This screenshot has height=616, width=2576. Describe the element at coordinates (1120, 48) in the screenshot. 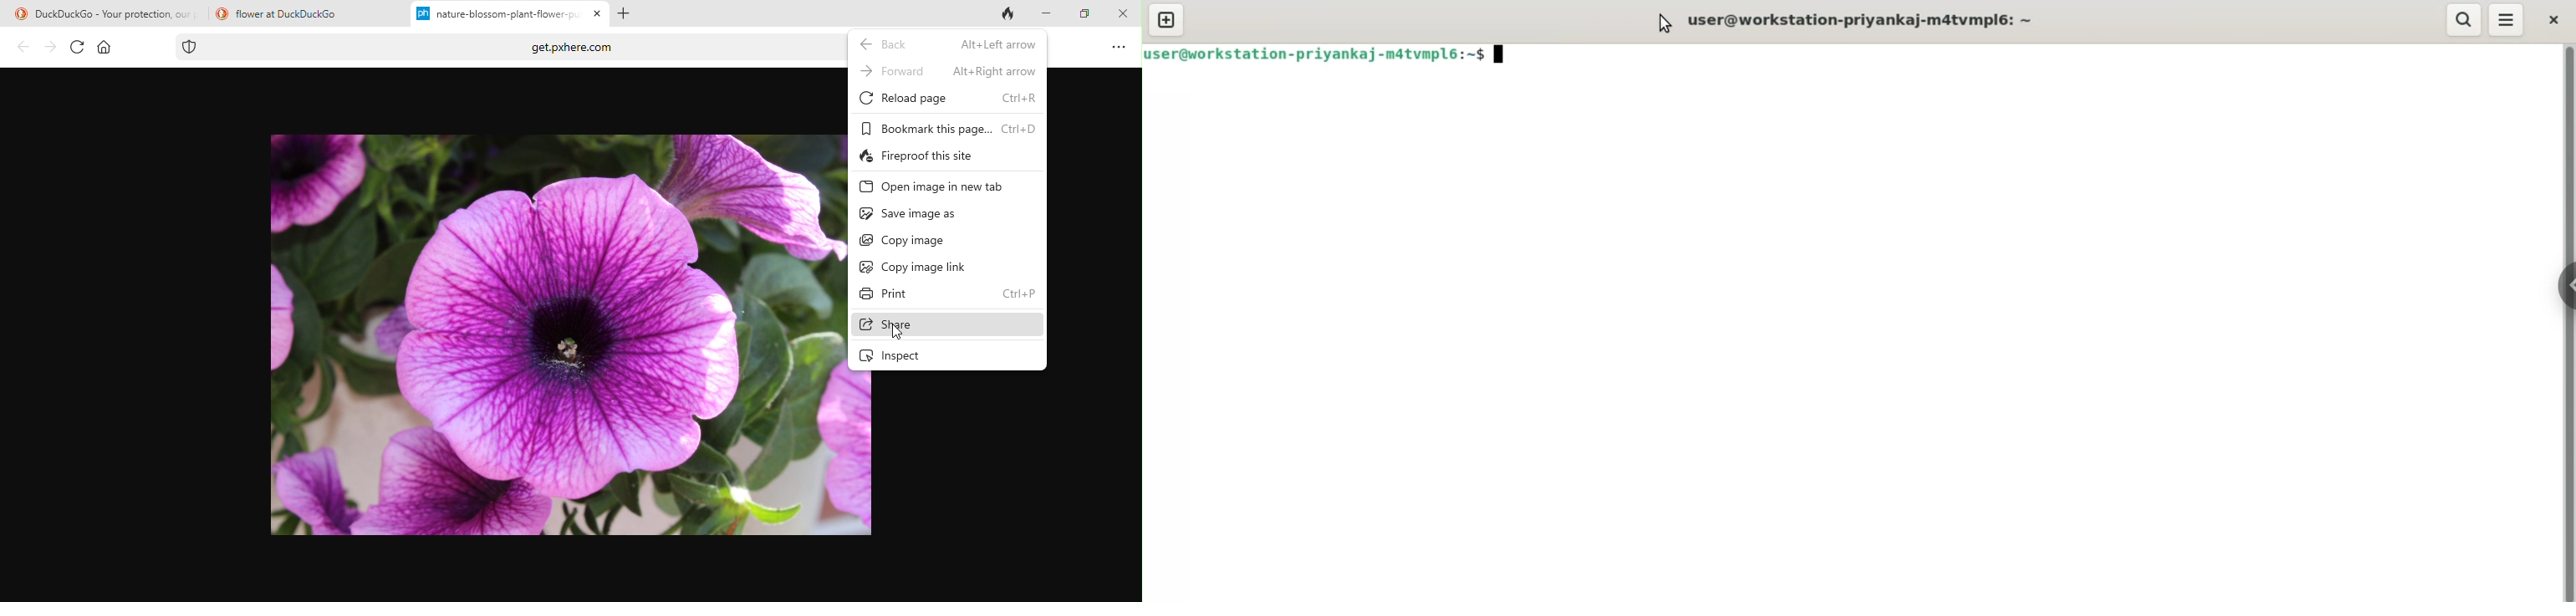

I see `option` at that location.